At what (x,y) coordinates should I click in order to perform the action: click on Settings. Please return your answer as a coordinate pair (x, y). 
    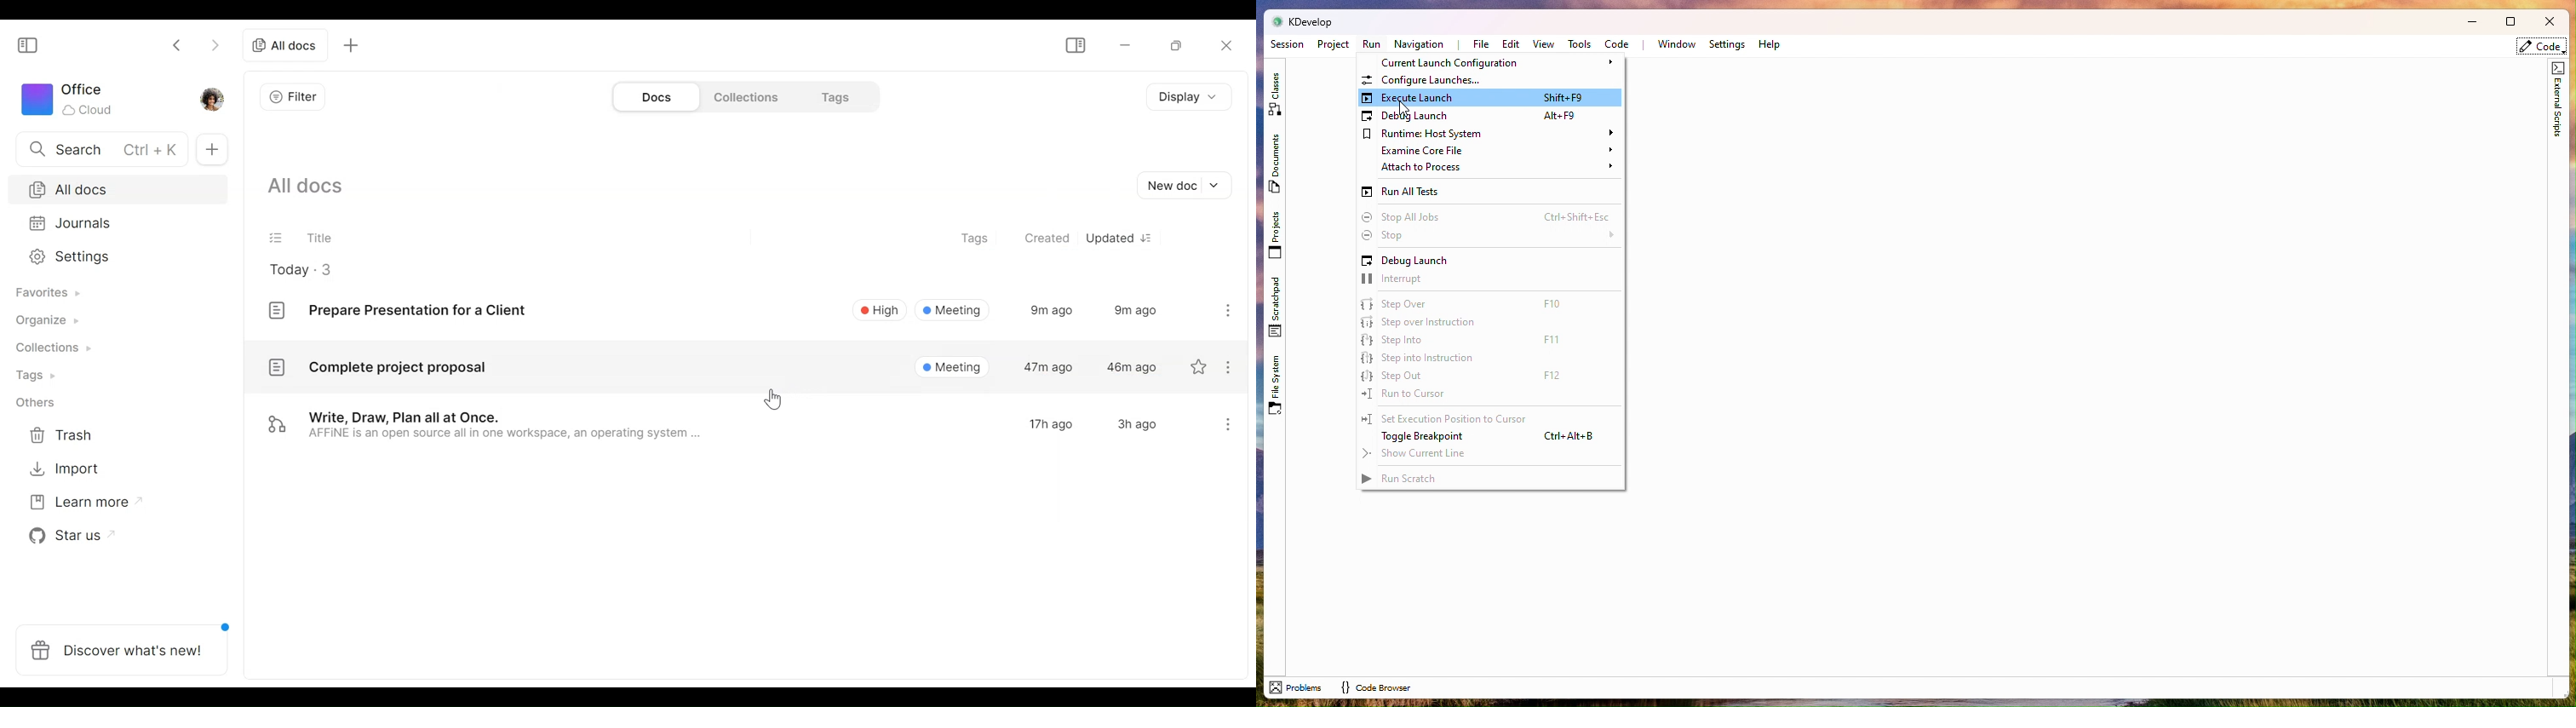
    Looking at the image, I should click on (109, 257).